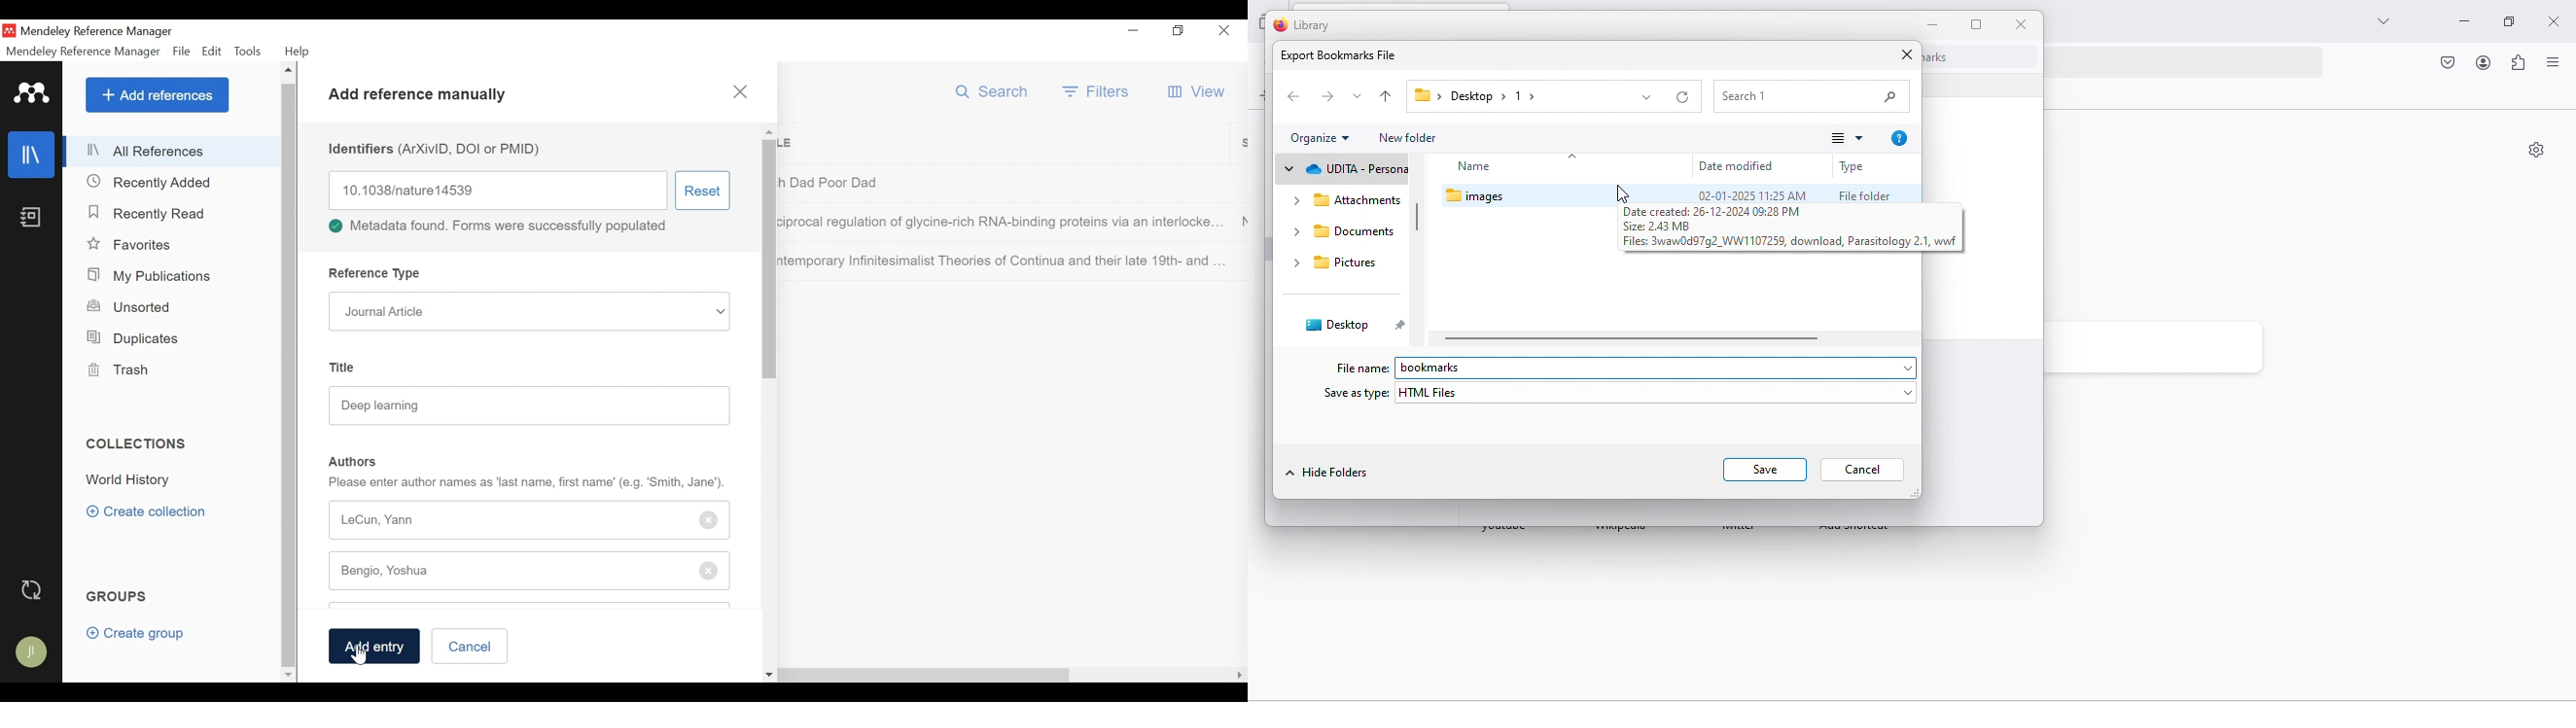 Image resolution: width=2576 pixels, height=728 pixels. I want to click on visit chrome, so click(2450, 64).